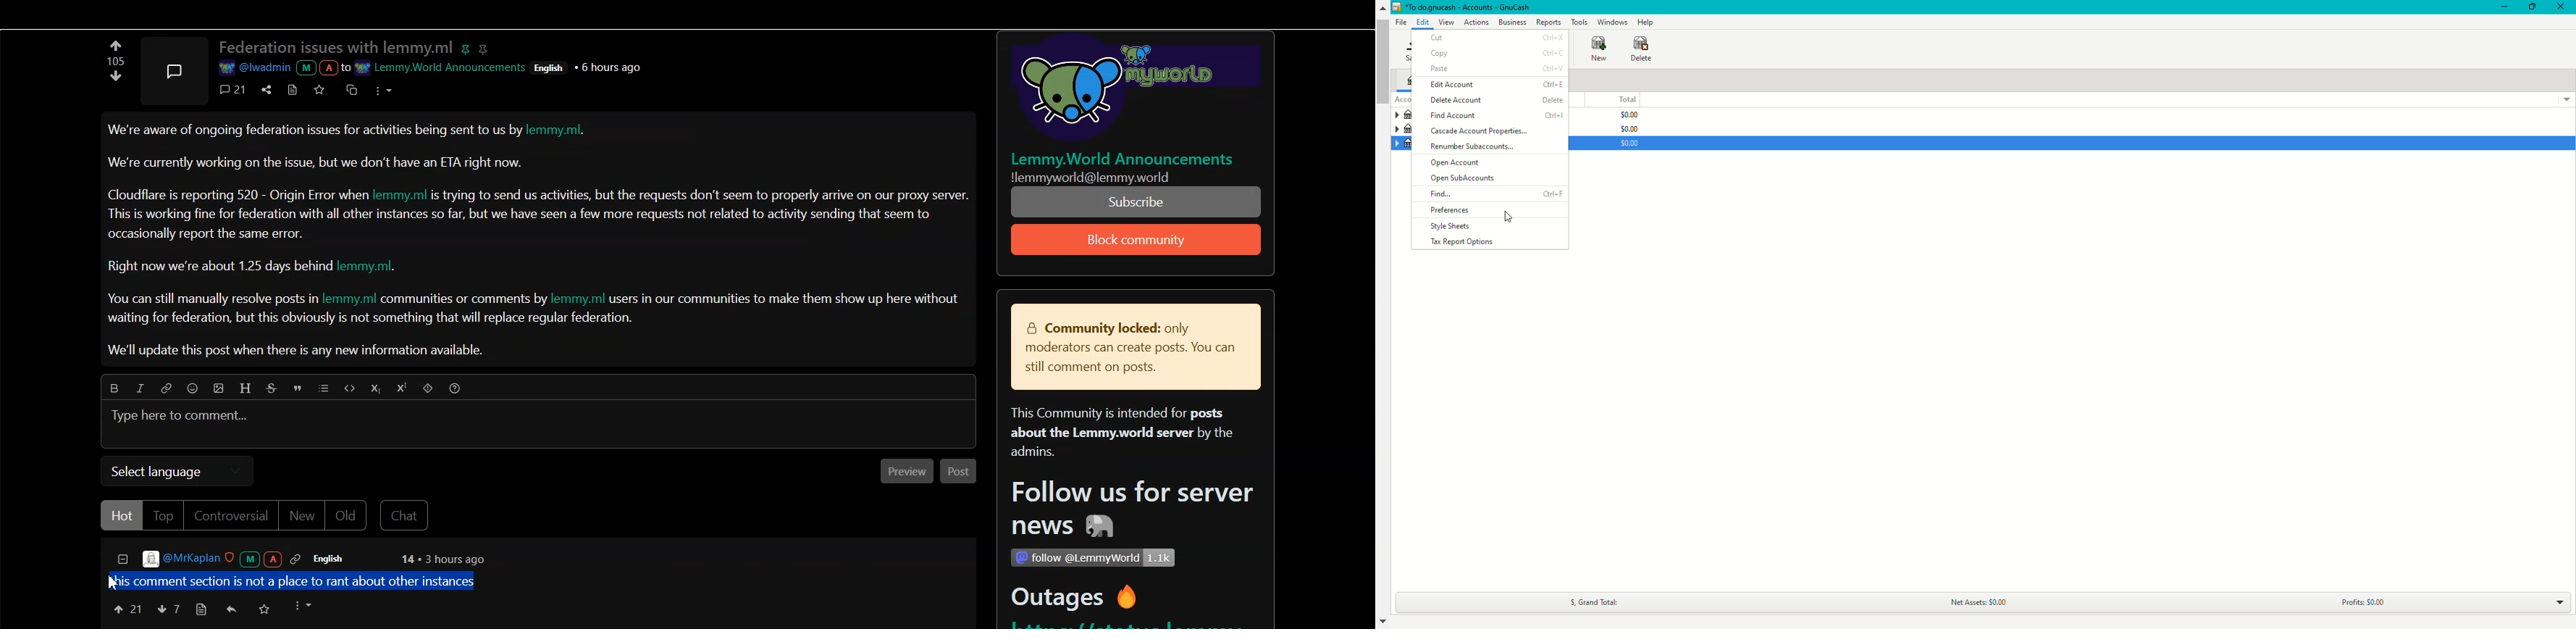 The width and height of the screenshot is (2576, 644). I want to click on Style Sheets, so click(1452, 227).